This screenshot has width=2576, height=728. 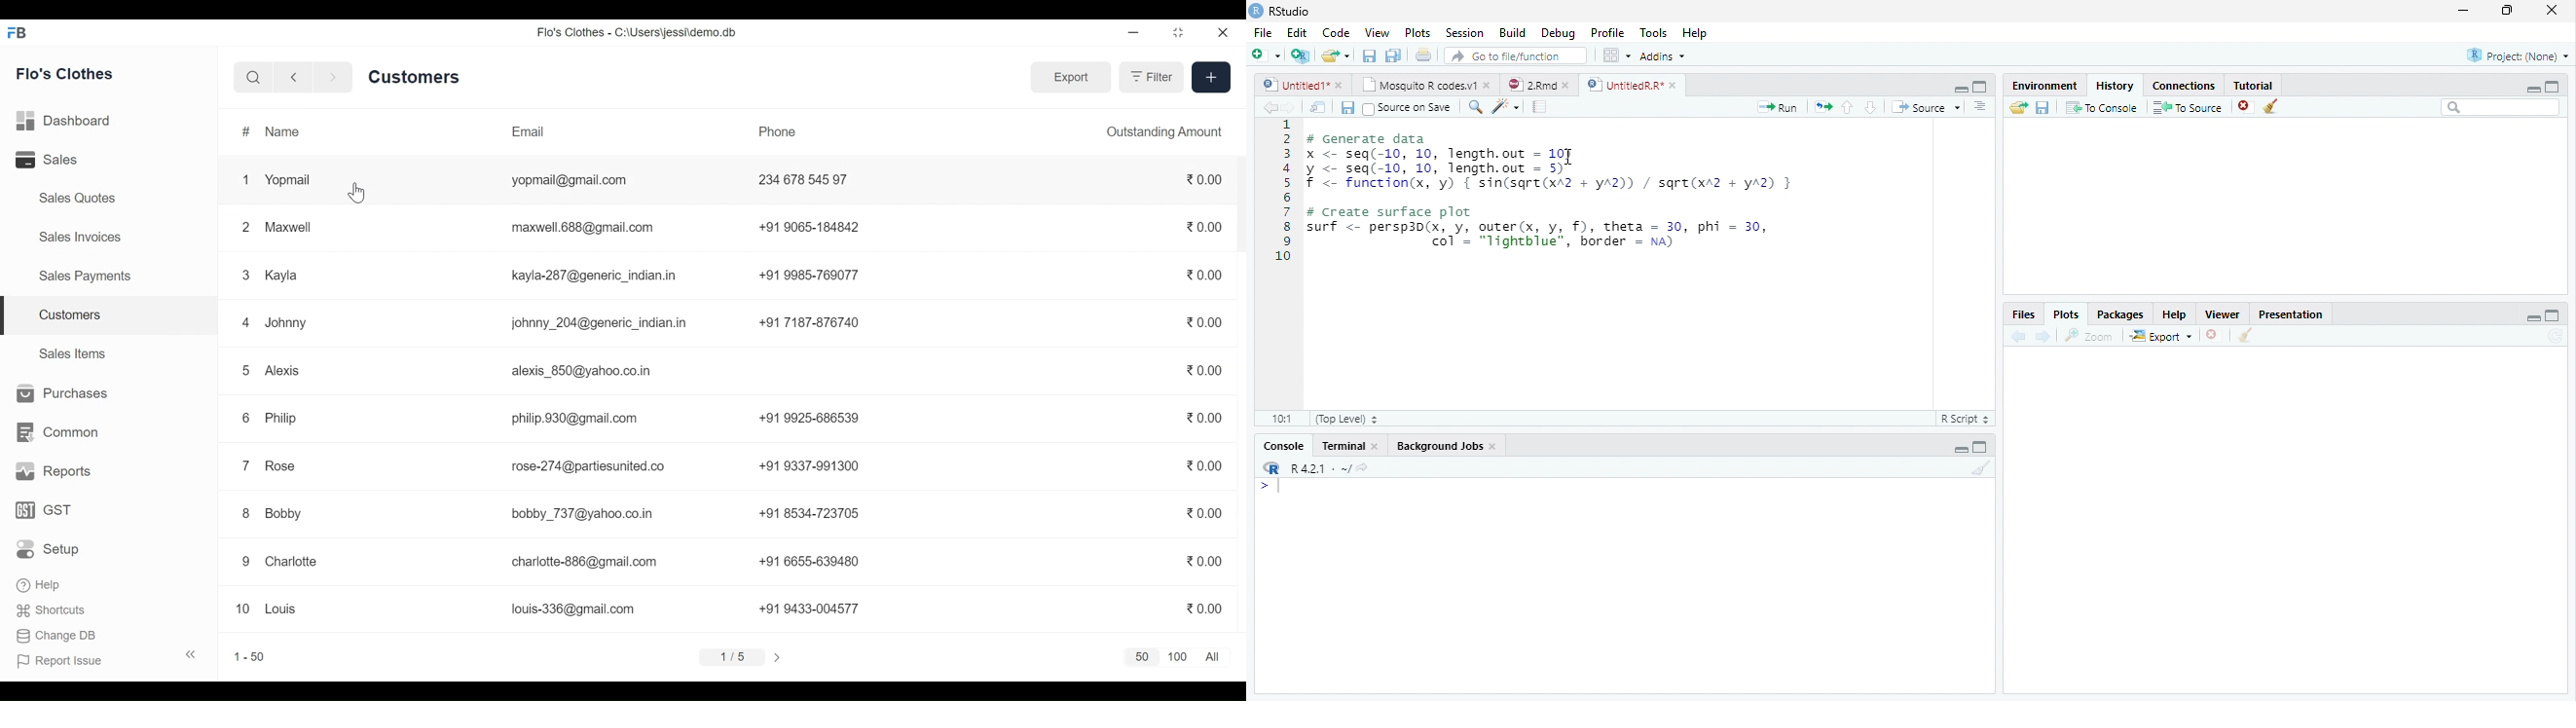 What do you see at coordinates (244, 563) in the screenshot?
I see `9` at bounding box center [244, 563].